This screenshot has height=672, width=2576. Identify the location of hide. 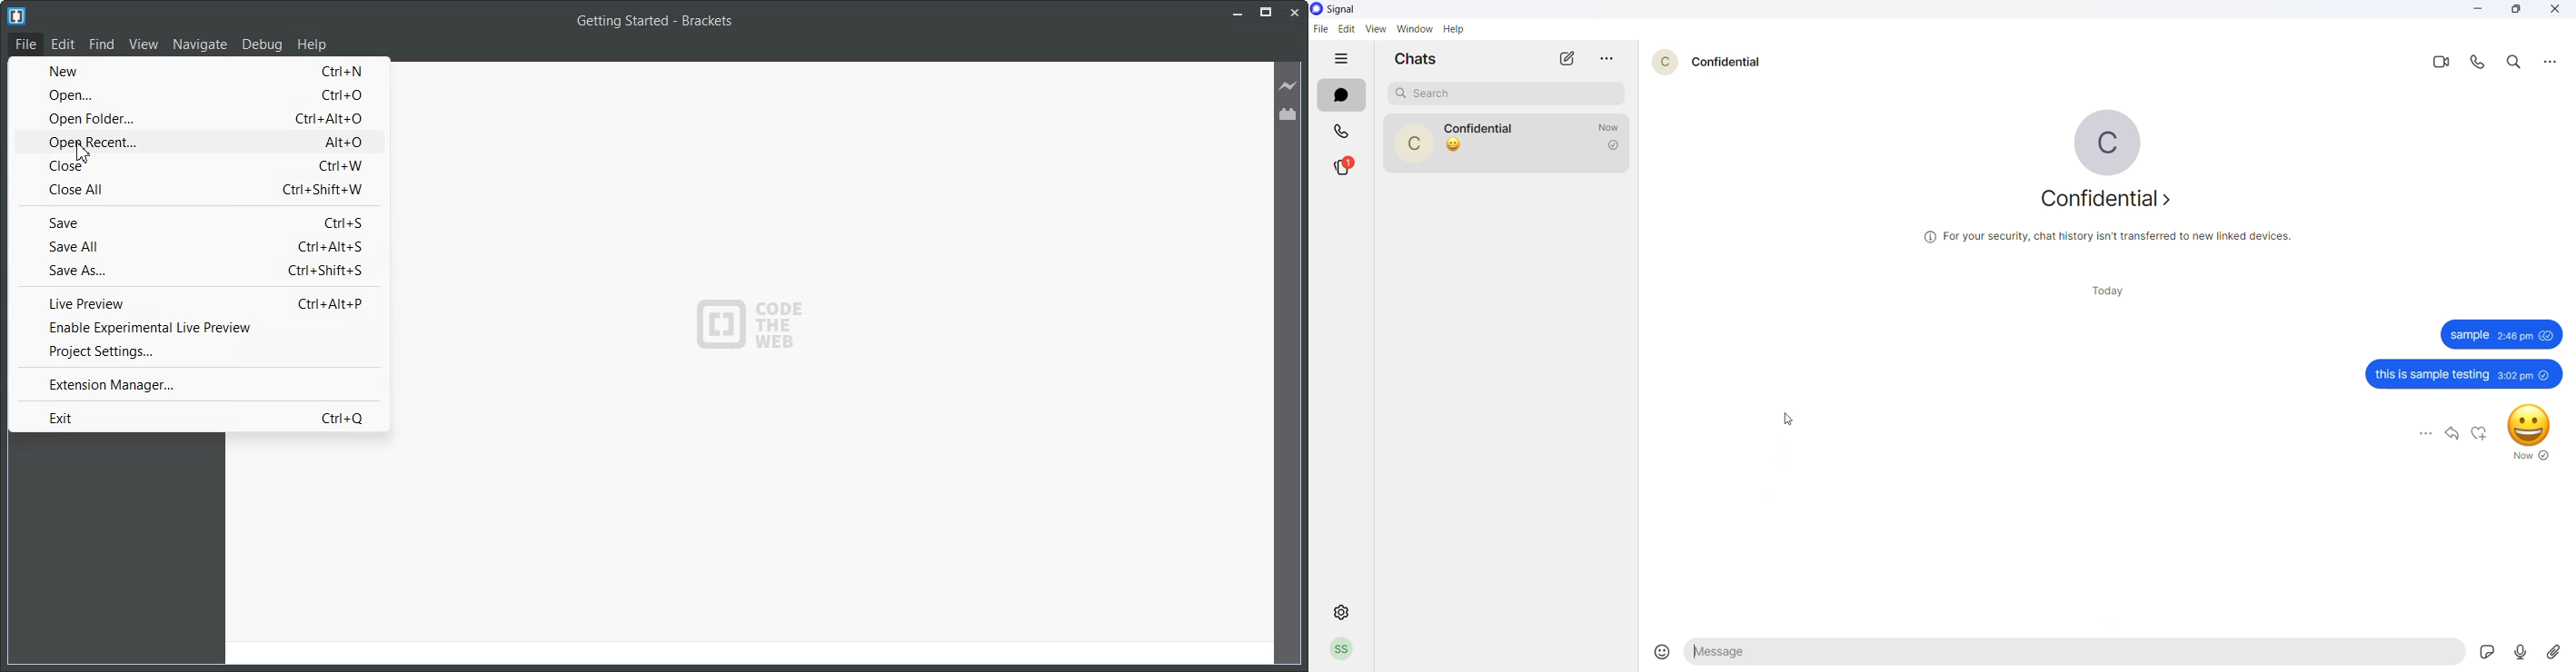
(1339, 59).